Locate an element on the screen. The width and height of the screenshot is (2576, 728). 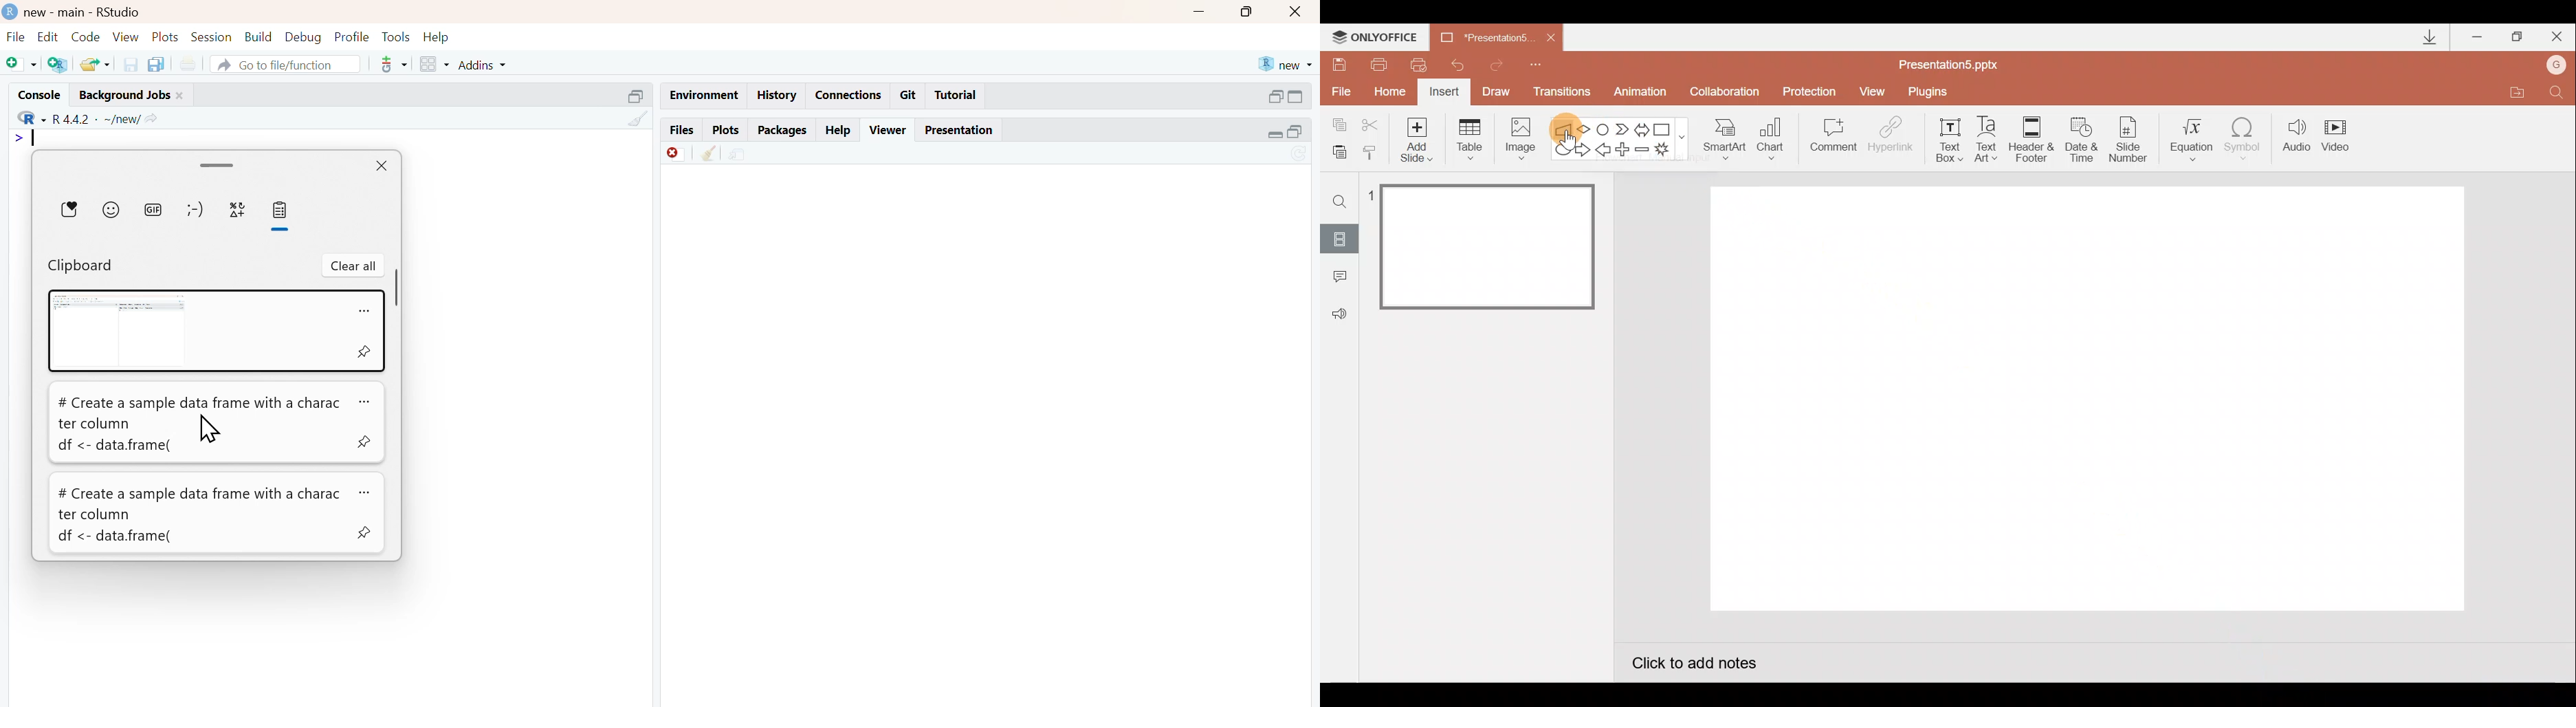
Date & time is located at coordinates (2080, 136).